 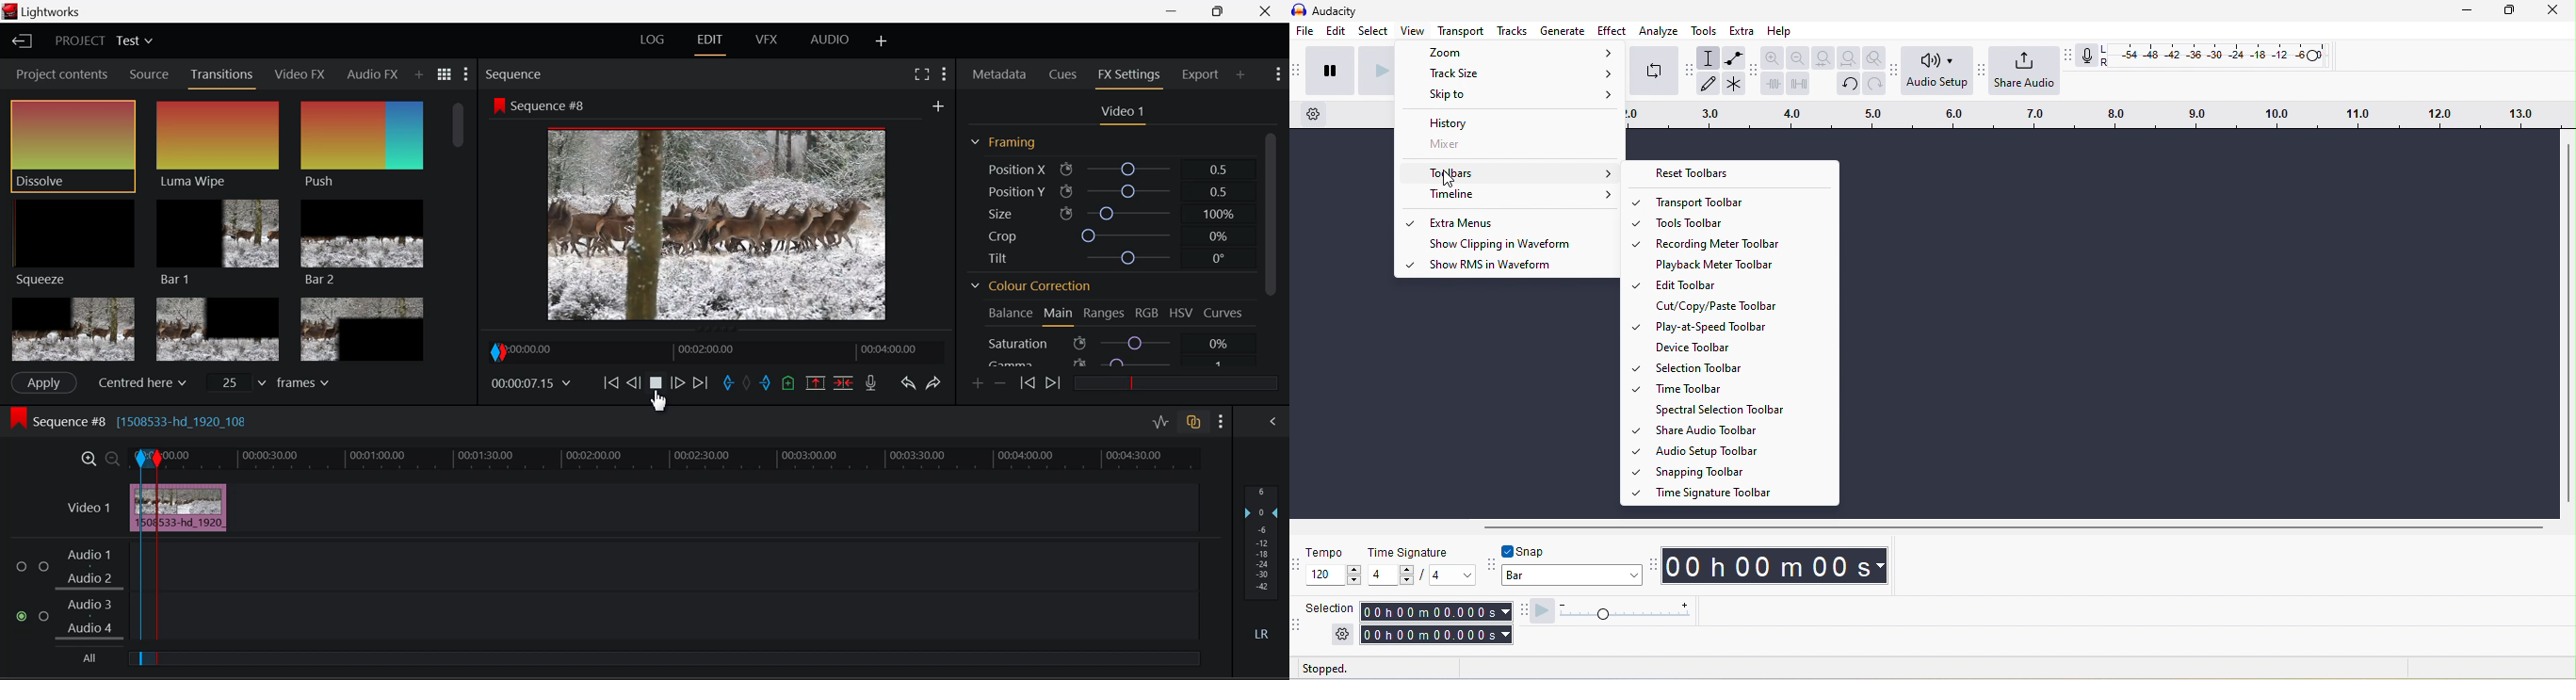 What do you see at coordinates (652, 42) in the screenshot?
I see `LOG Layout` at bounding box center [652, 42].